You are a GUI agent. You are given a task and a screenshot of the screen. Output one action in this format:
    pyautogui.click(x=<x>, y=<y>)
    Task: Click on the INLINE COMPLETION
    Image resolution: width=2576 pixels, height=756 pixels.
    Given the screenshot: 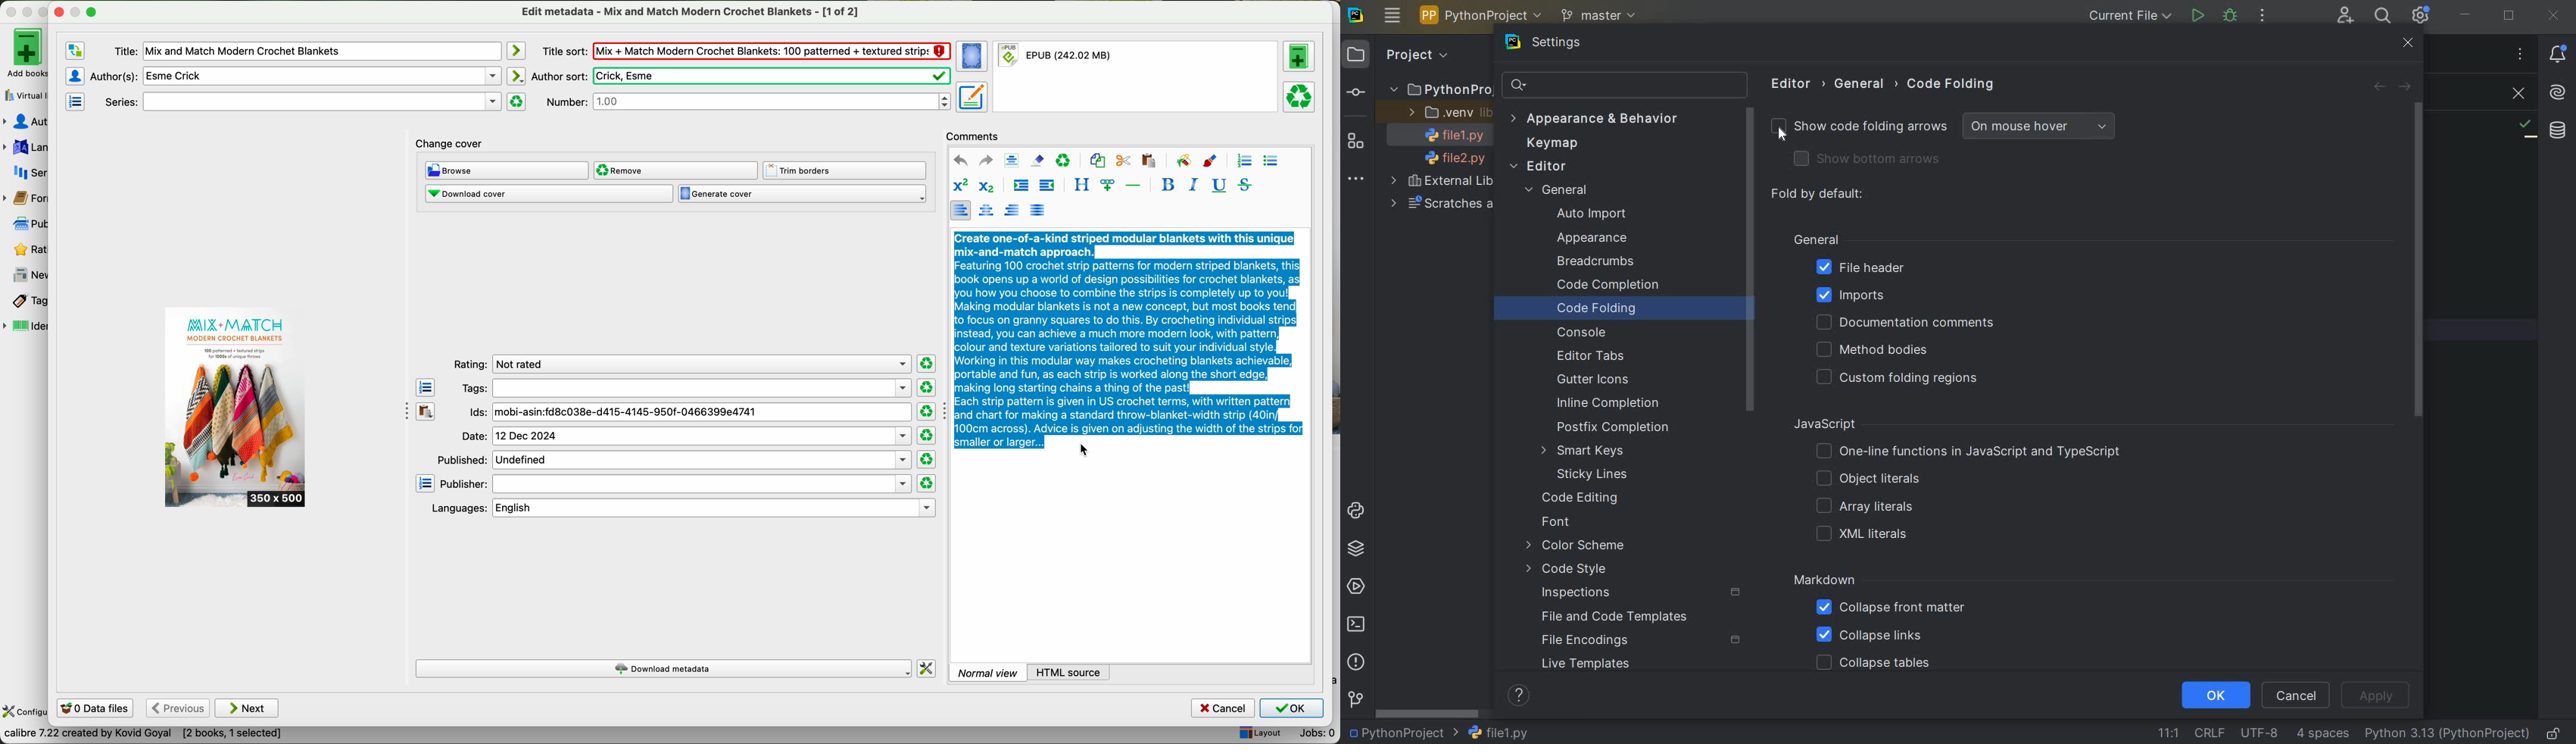 What is the action you would take?
    pyautogui.click(x=1611, y=403)
    